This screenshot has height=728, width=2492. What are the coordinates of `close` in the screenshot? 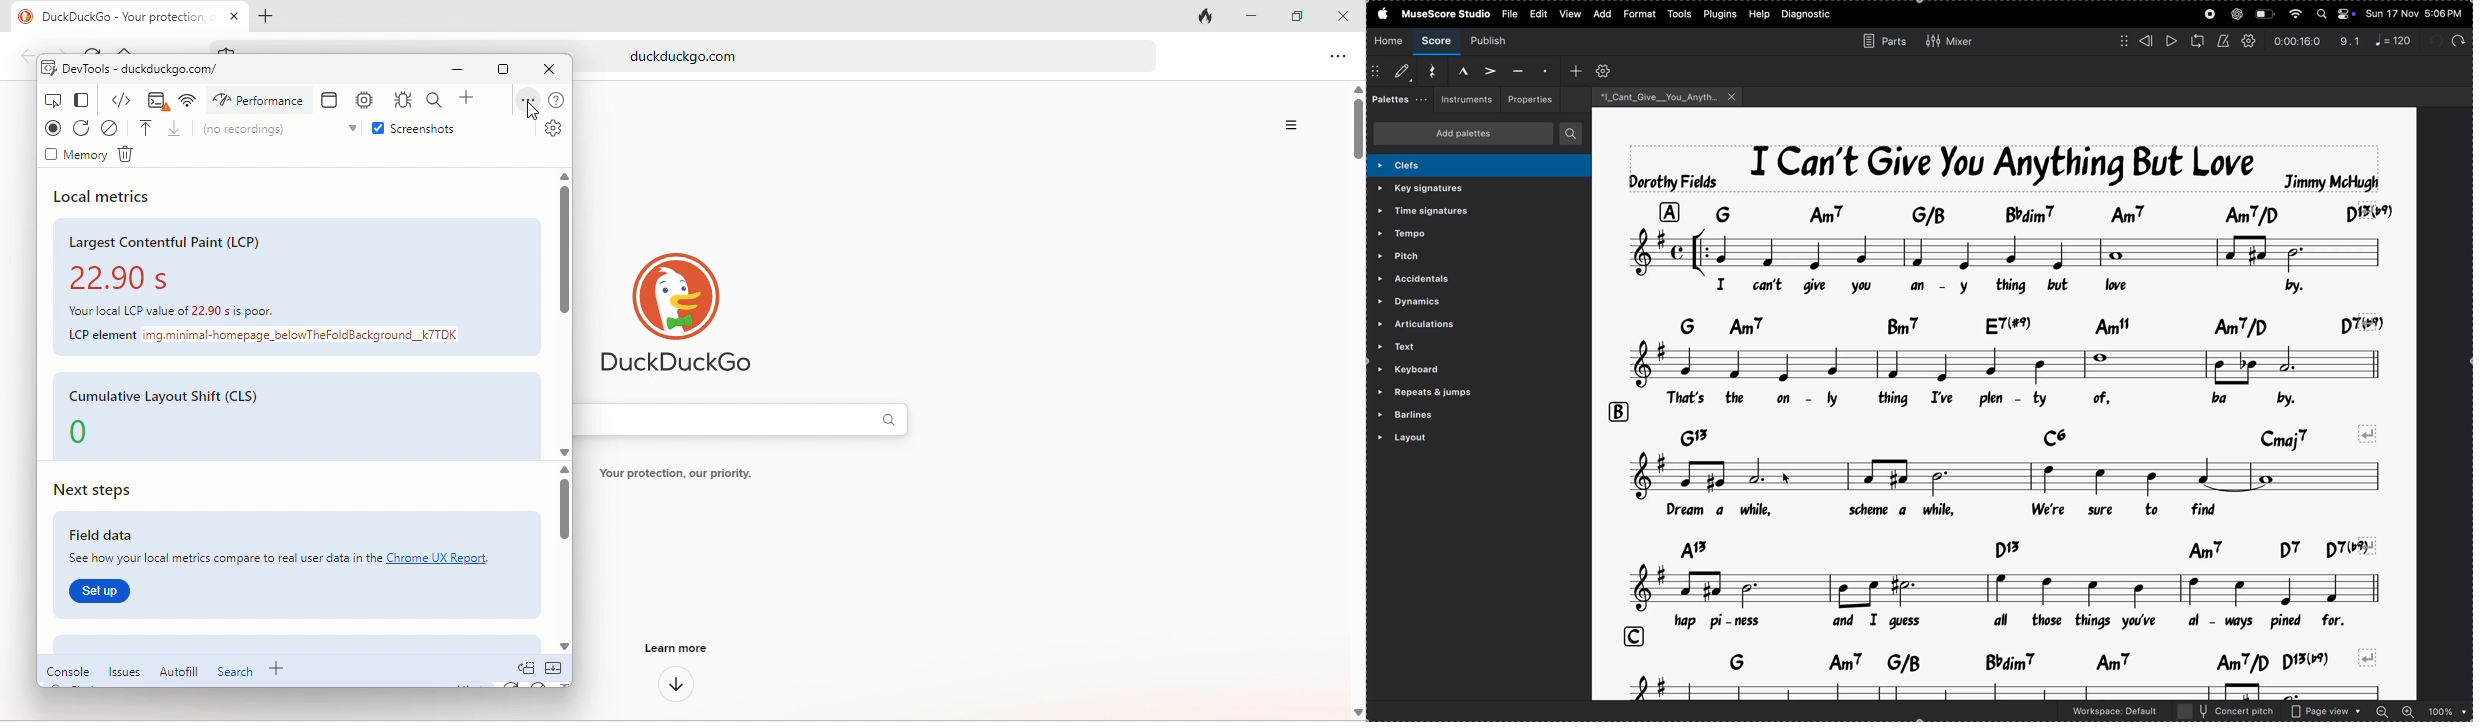 It's located at (1343, 15).